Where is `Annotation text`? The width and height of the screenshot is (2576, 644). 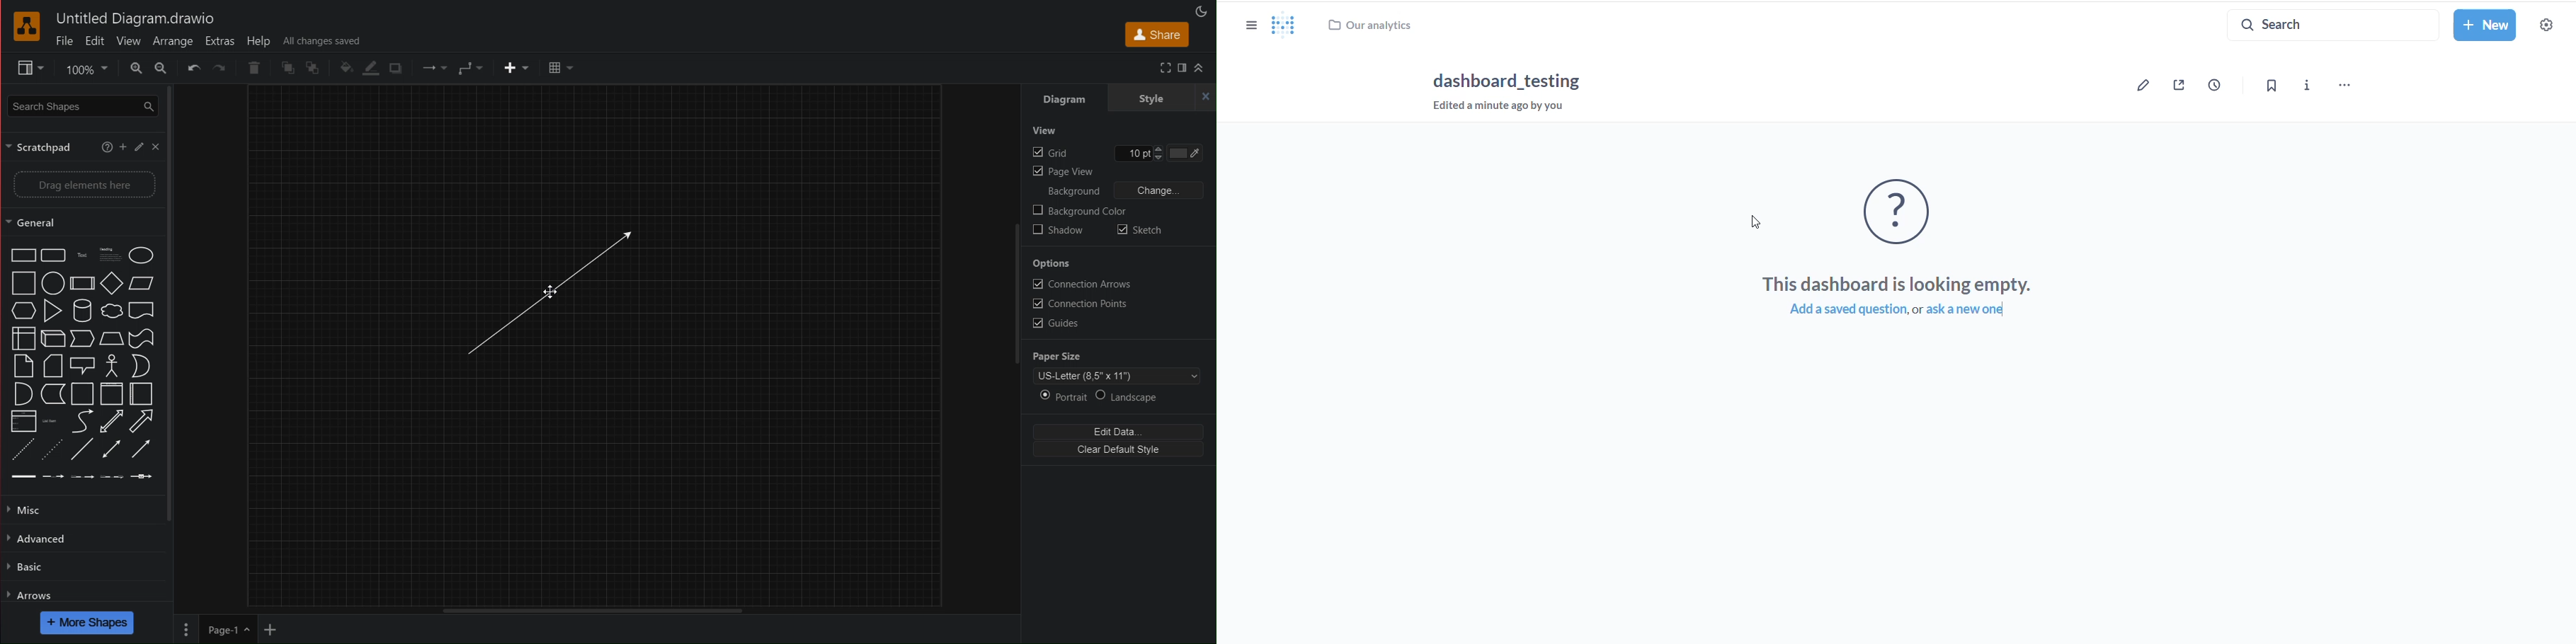 Annotation text is located at coordinates (1156, 68).